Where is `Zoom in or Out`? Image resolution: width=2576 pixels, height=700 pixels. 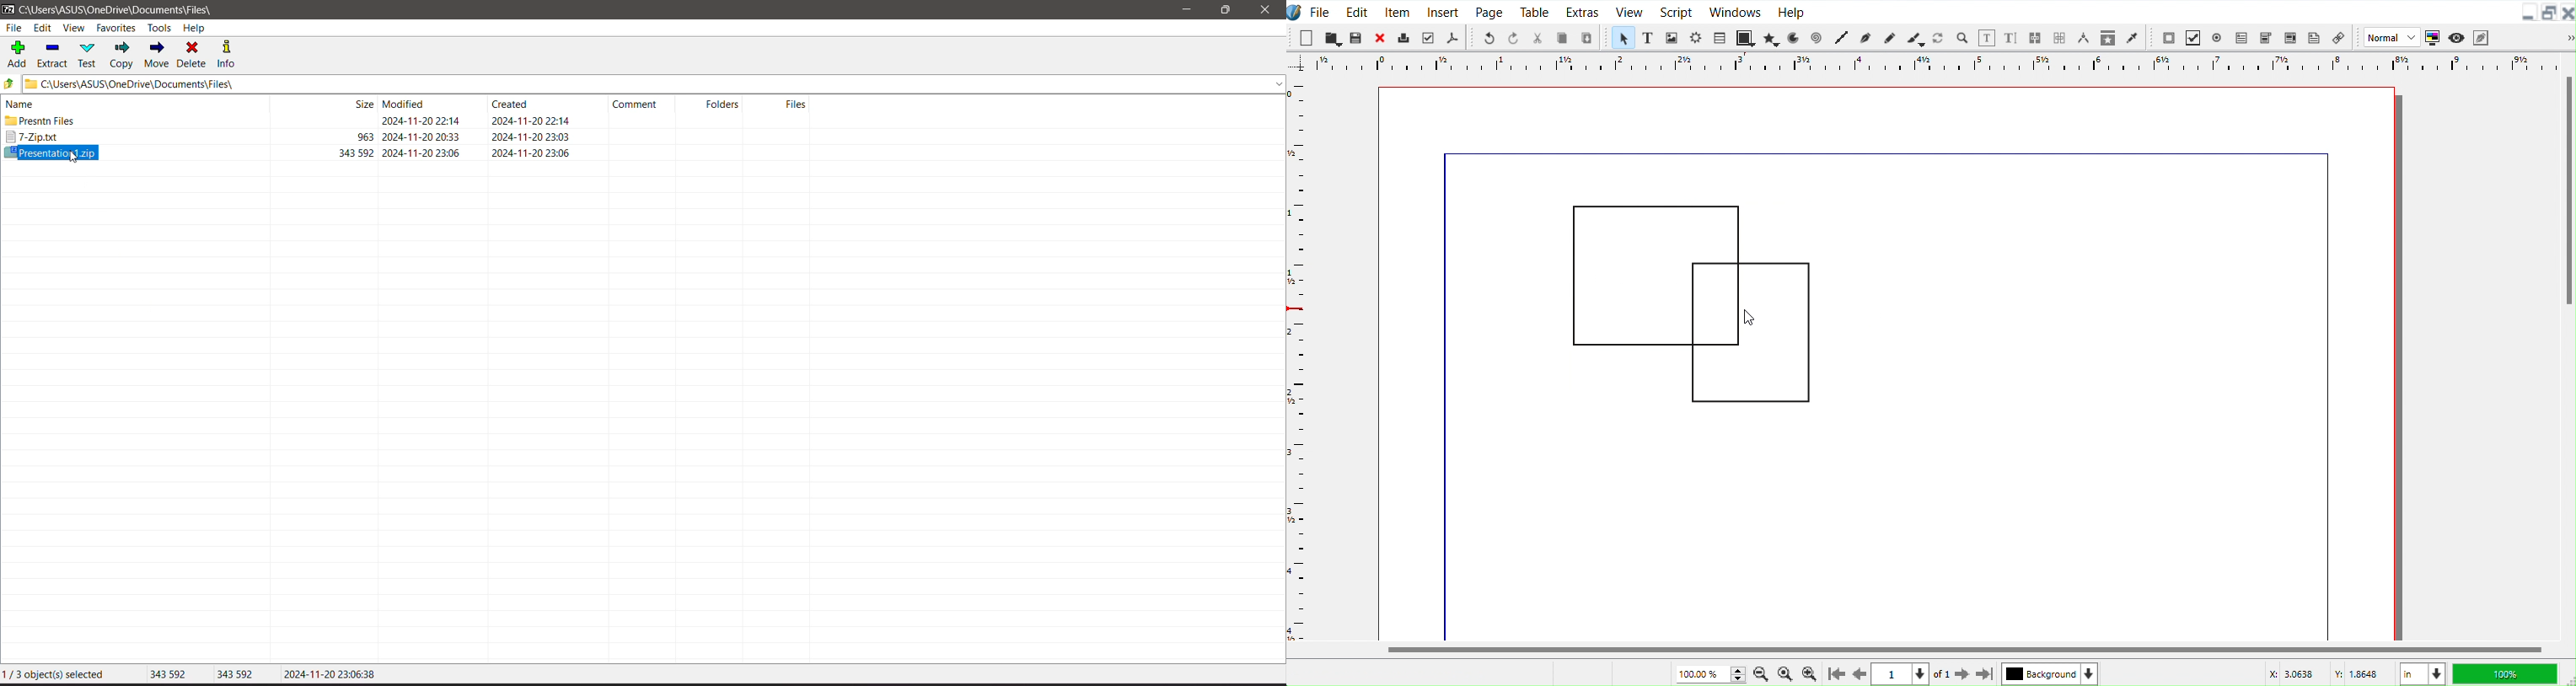
Zoom in or Out is located at coordinates (1962, 38).